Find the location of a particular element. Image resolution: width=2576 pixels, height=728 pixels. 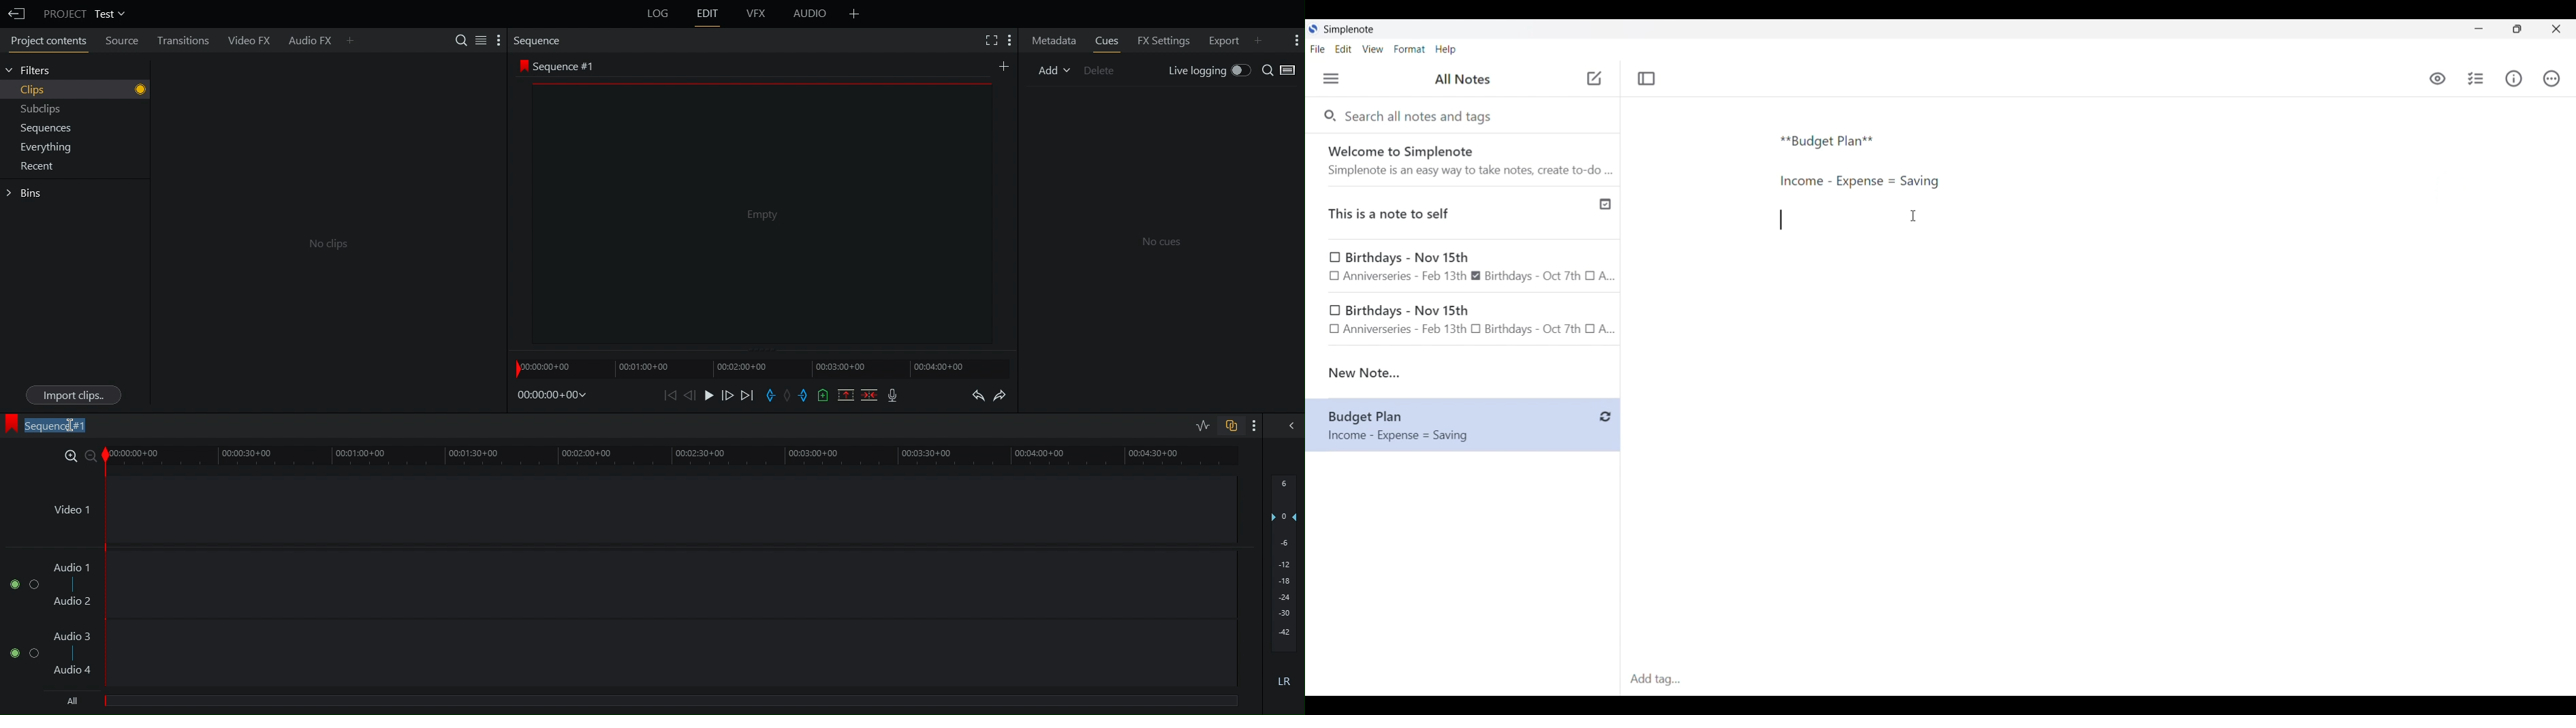

Birthday note is located at coordinates (1463, 267).